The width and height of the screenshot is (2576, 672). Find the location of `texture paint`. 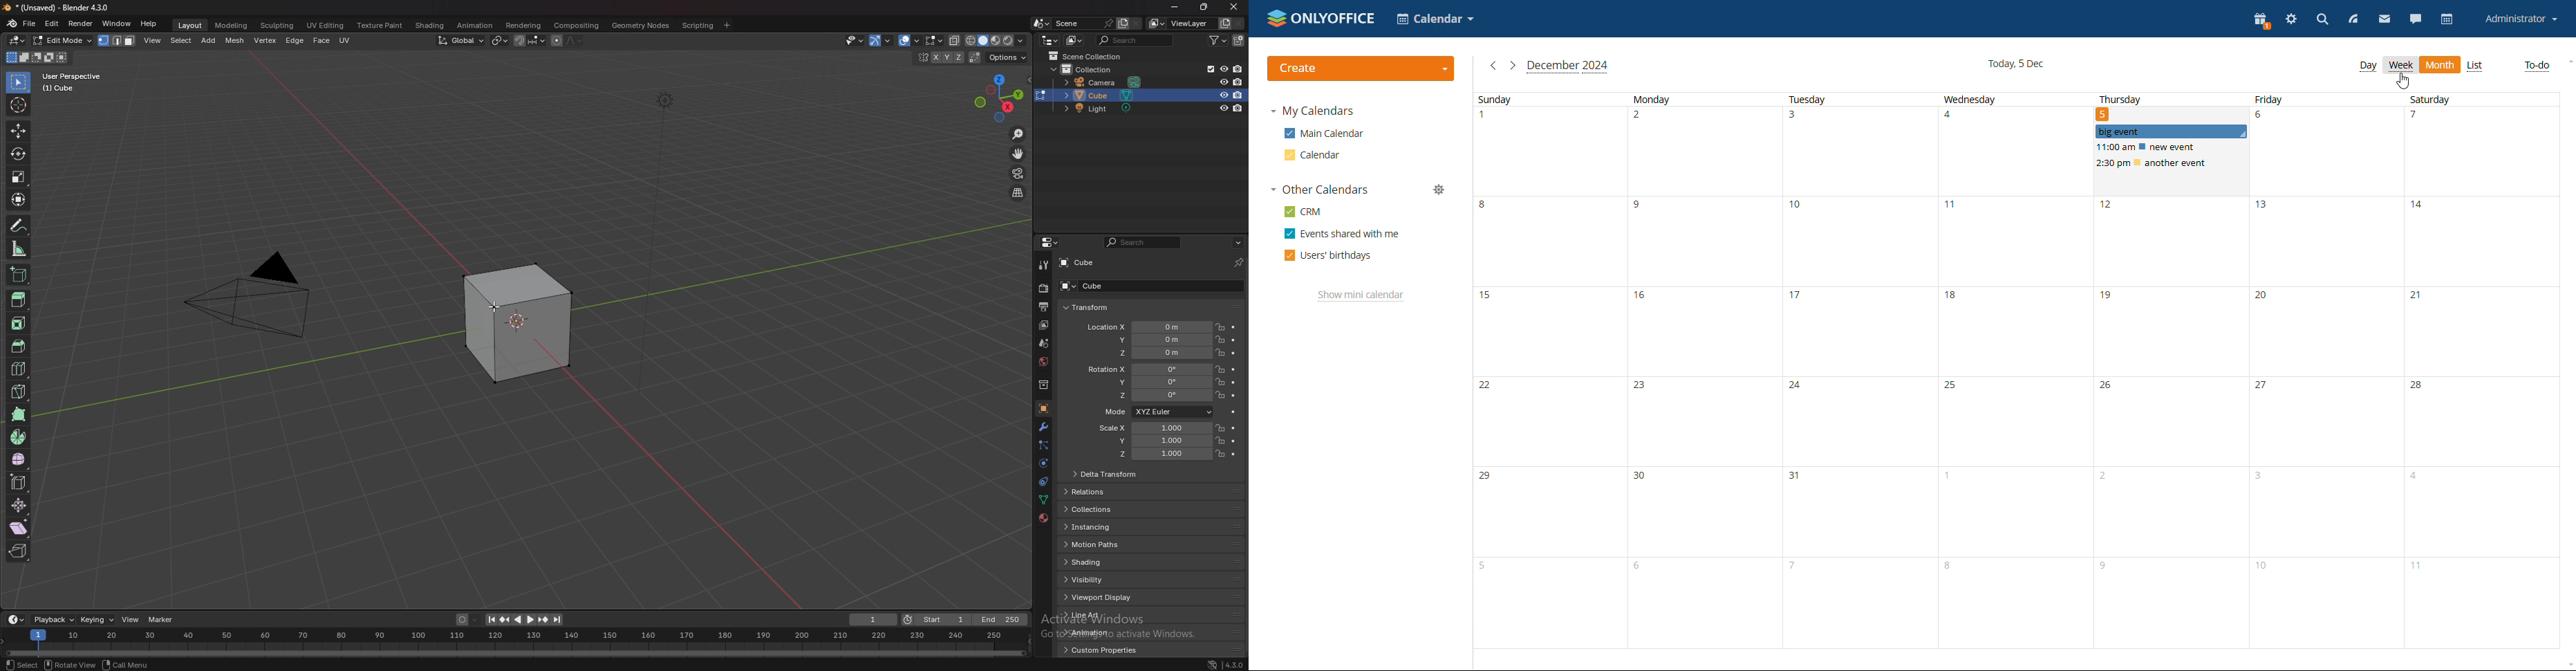

texture paint is located at coordinates (381, 25).